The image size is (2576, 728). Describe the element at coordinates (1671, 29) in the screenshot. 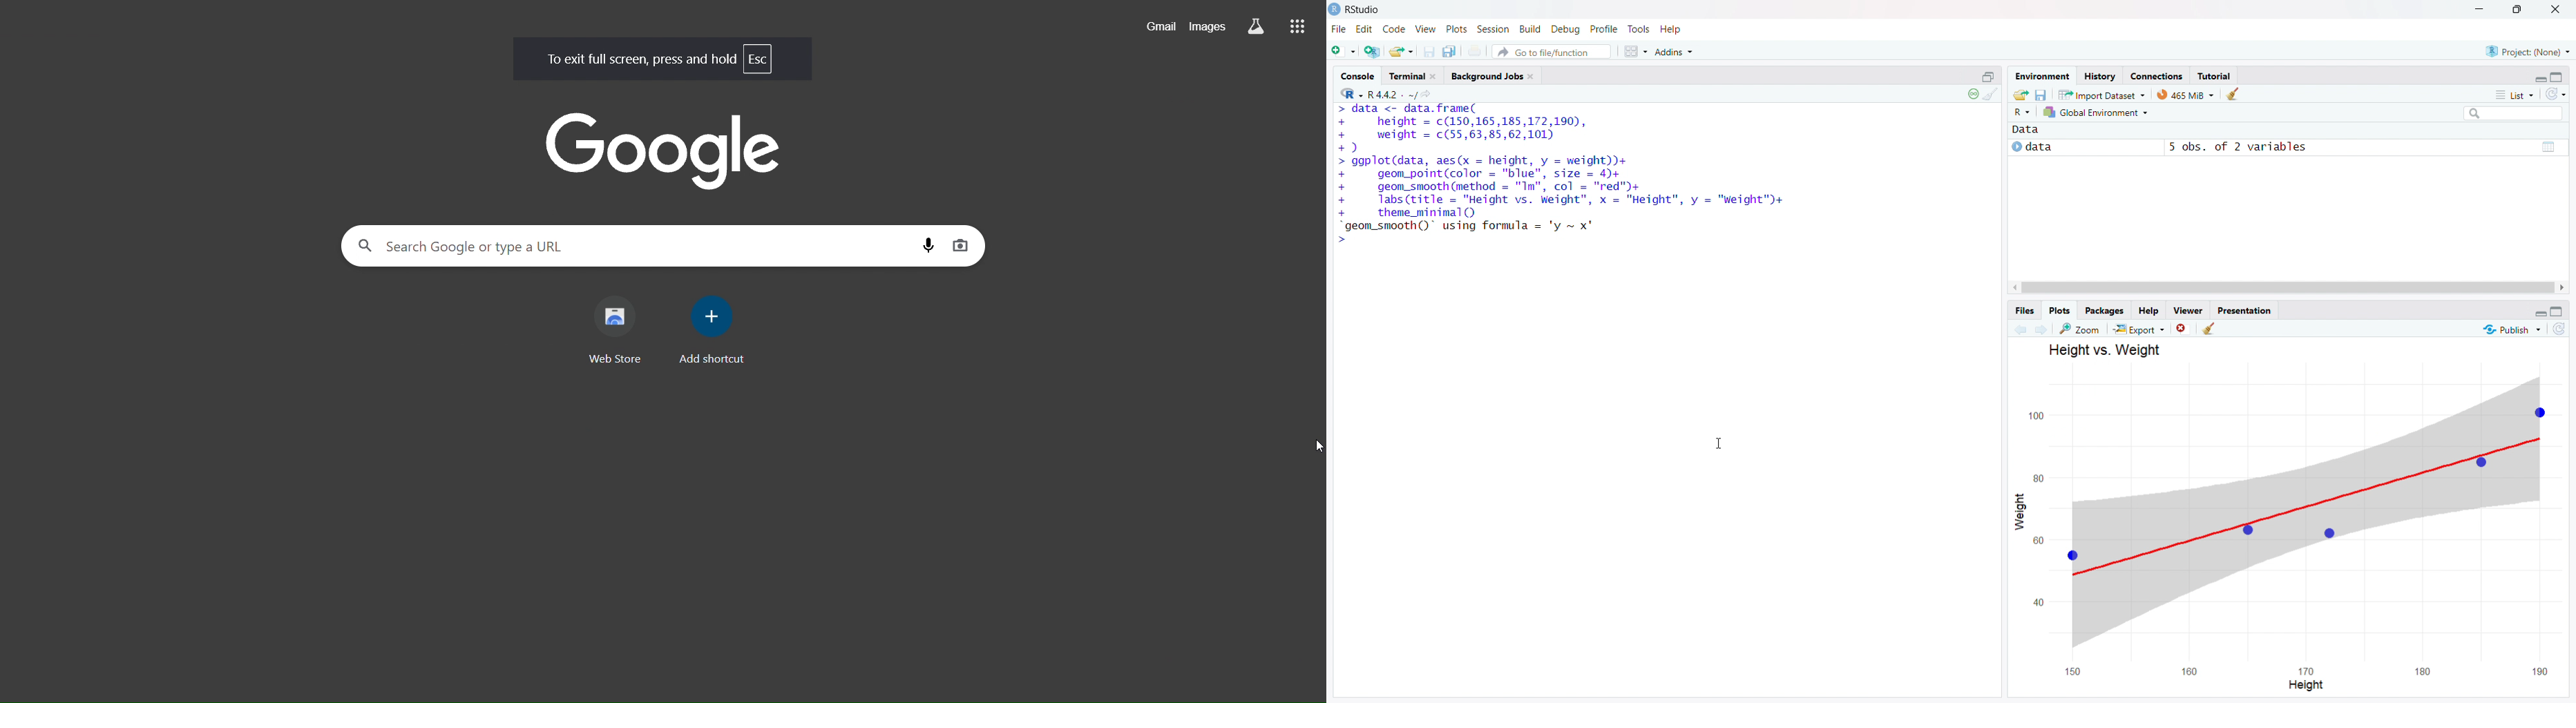

I see `help` at that location.